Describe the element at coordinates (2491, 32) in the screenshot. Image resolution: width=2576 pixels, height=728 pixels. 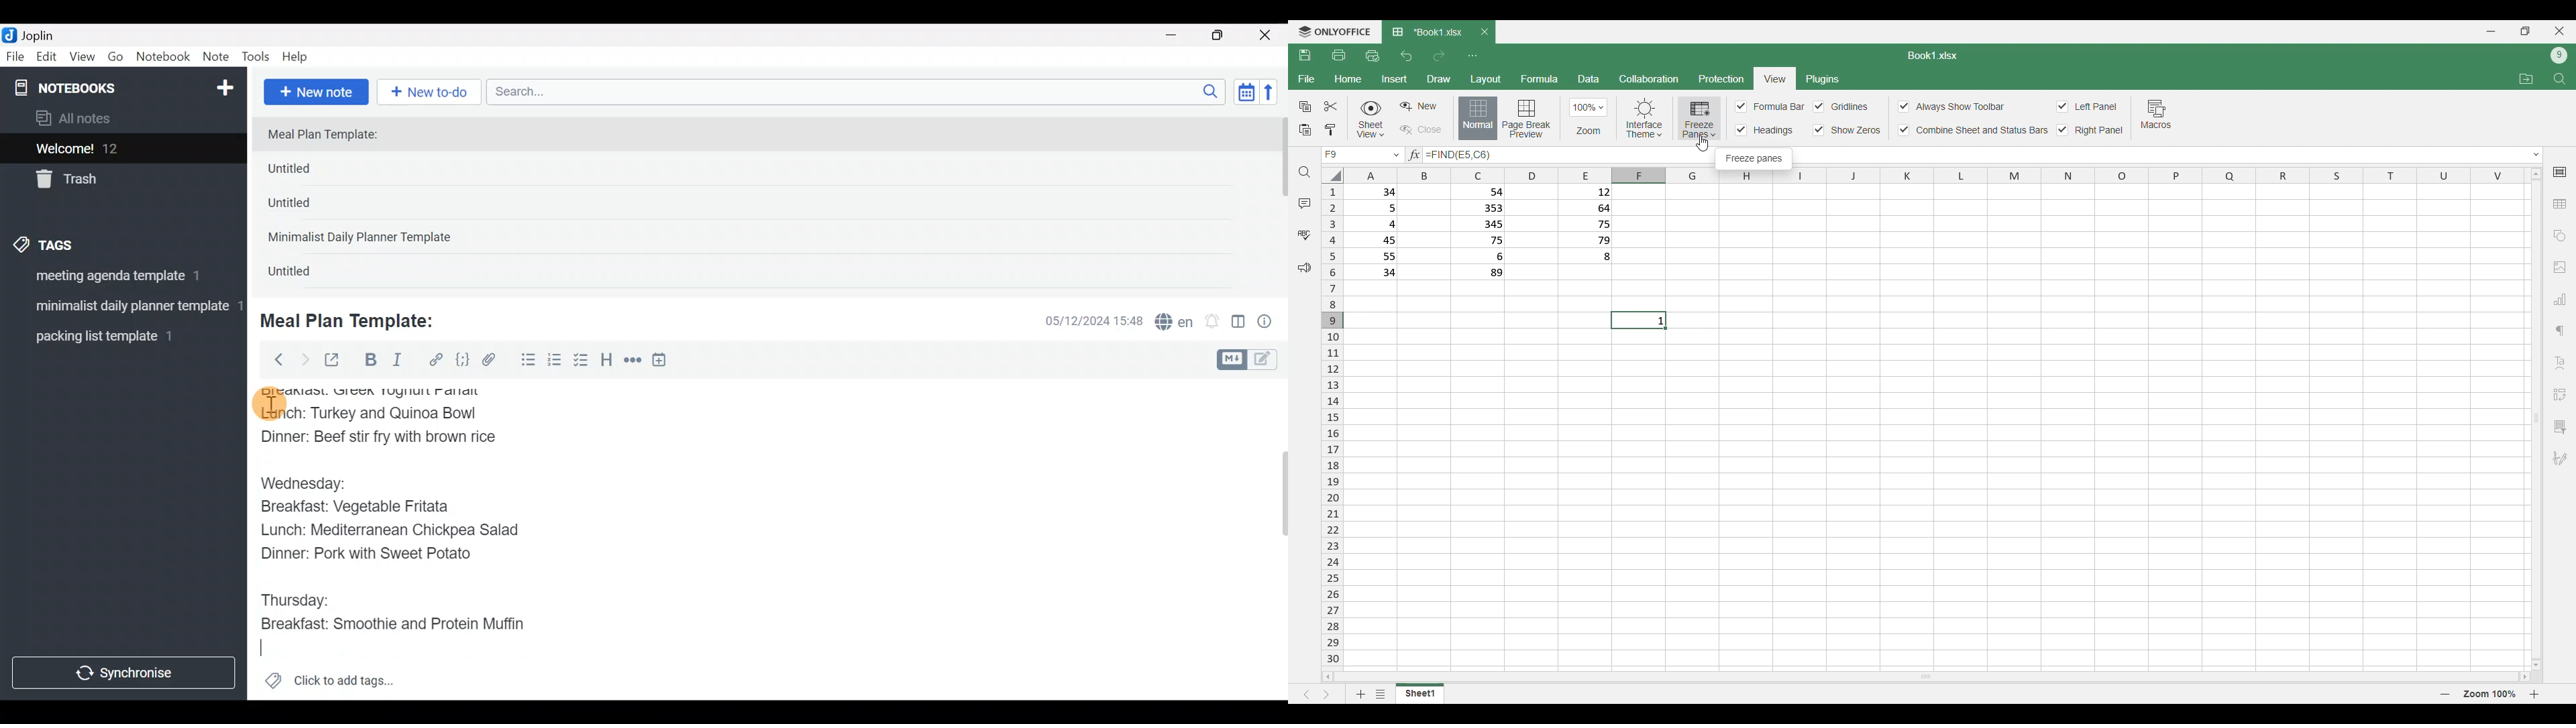
I see `Minimize` at that location.